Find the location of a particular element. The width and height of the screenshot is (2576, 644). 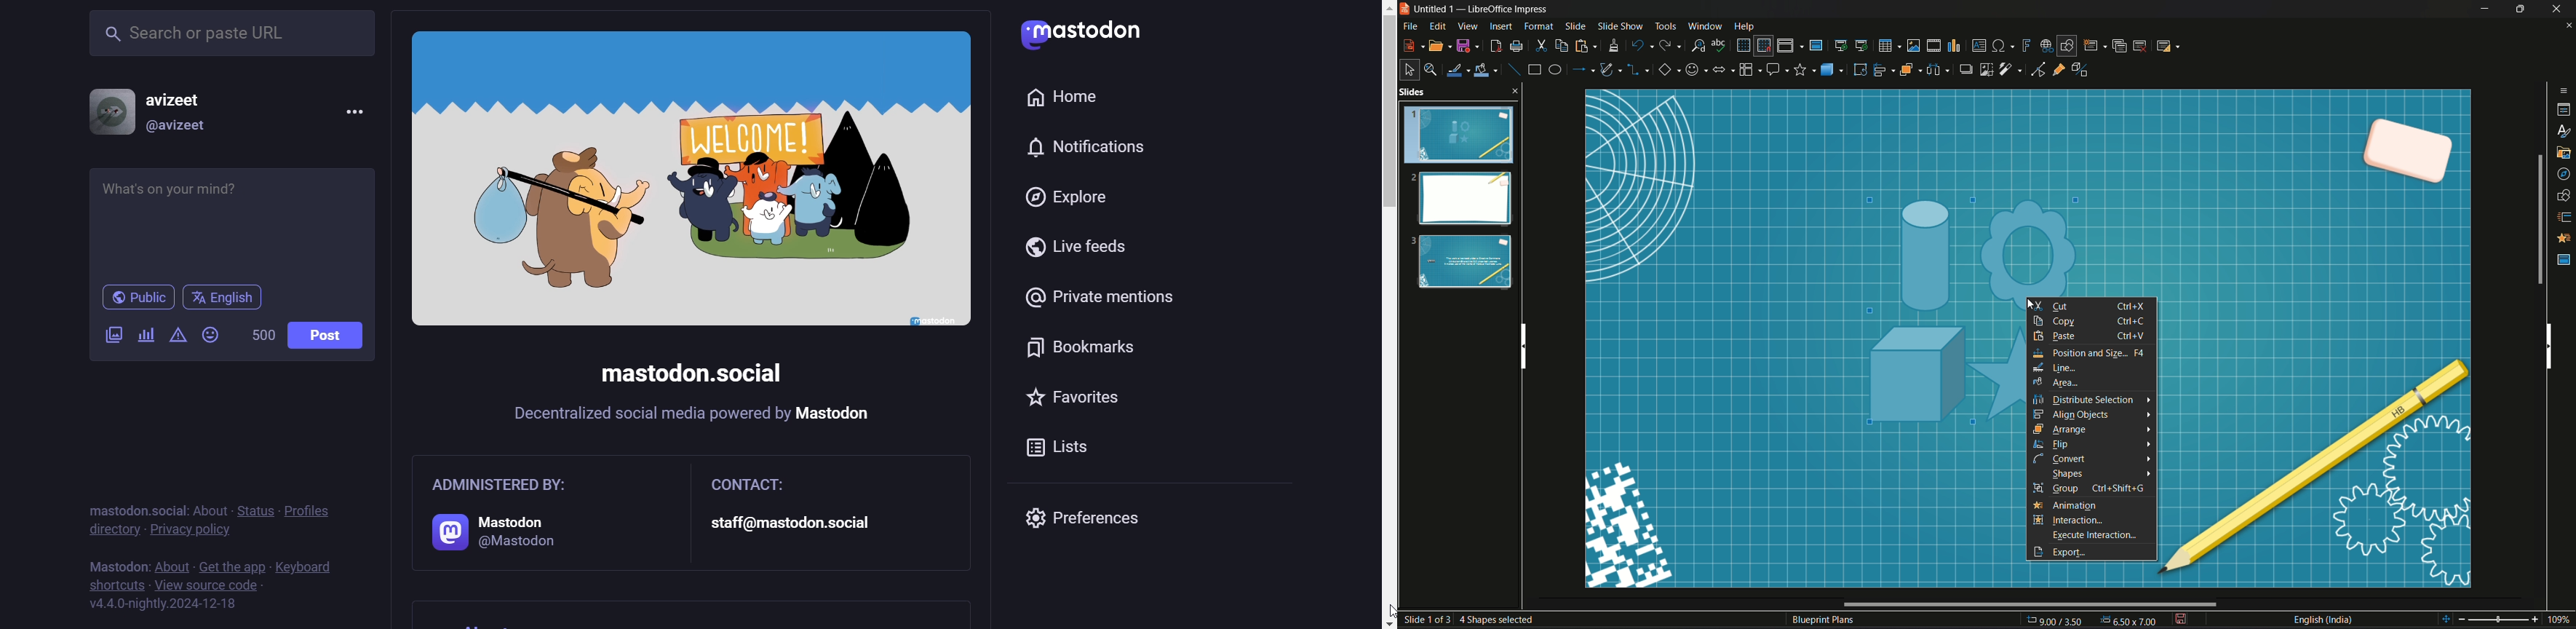

spelling is located at coordinates (1719, 45).